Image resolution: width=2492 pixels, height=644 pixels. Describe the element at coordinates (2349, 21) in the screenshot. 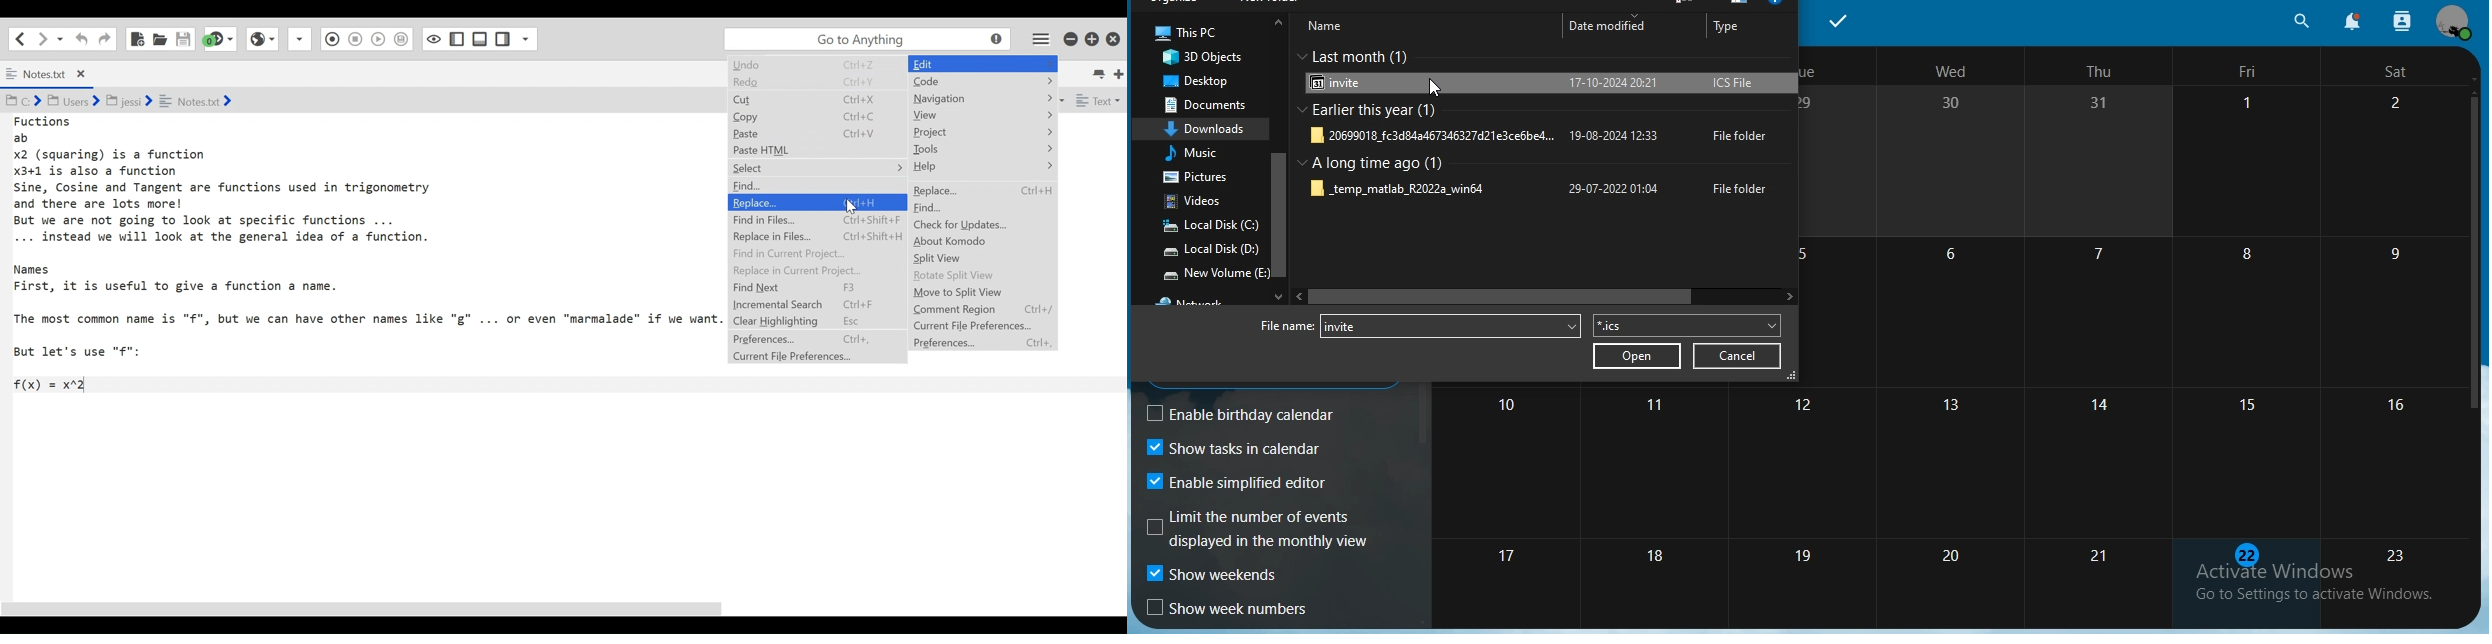

I see `notifications` at that location.